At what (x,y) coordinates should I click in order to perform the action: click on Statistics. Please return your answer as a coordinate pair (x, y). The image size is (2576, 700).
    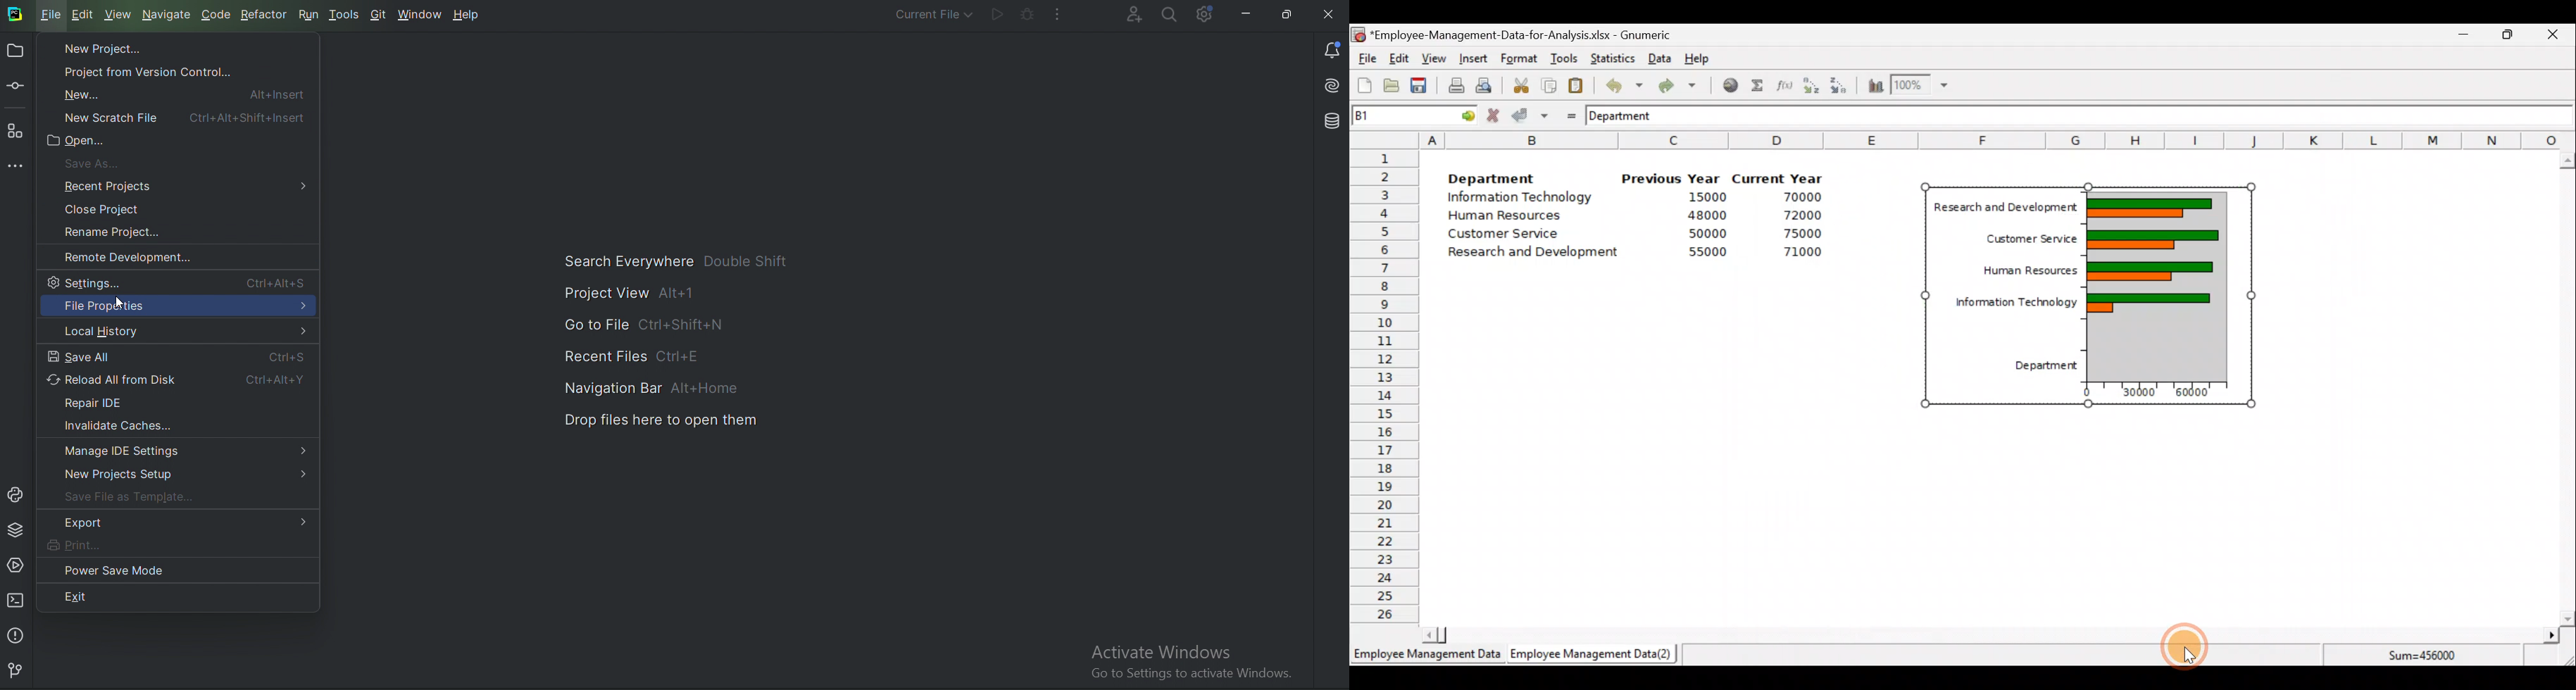
    Looking at the image, I should click on (1610, 57).